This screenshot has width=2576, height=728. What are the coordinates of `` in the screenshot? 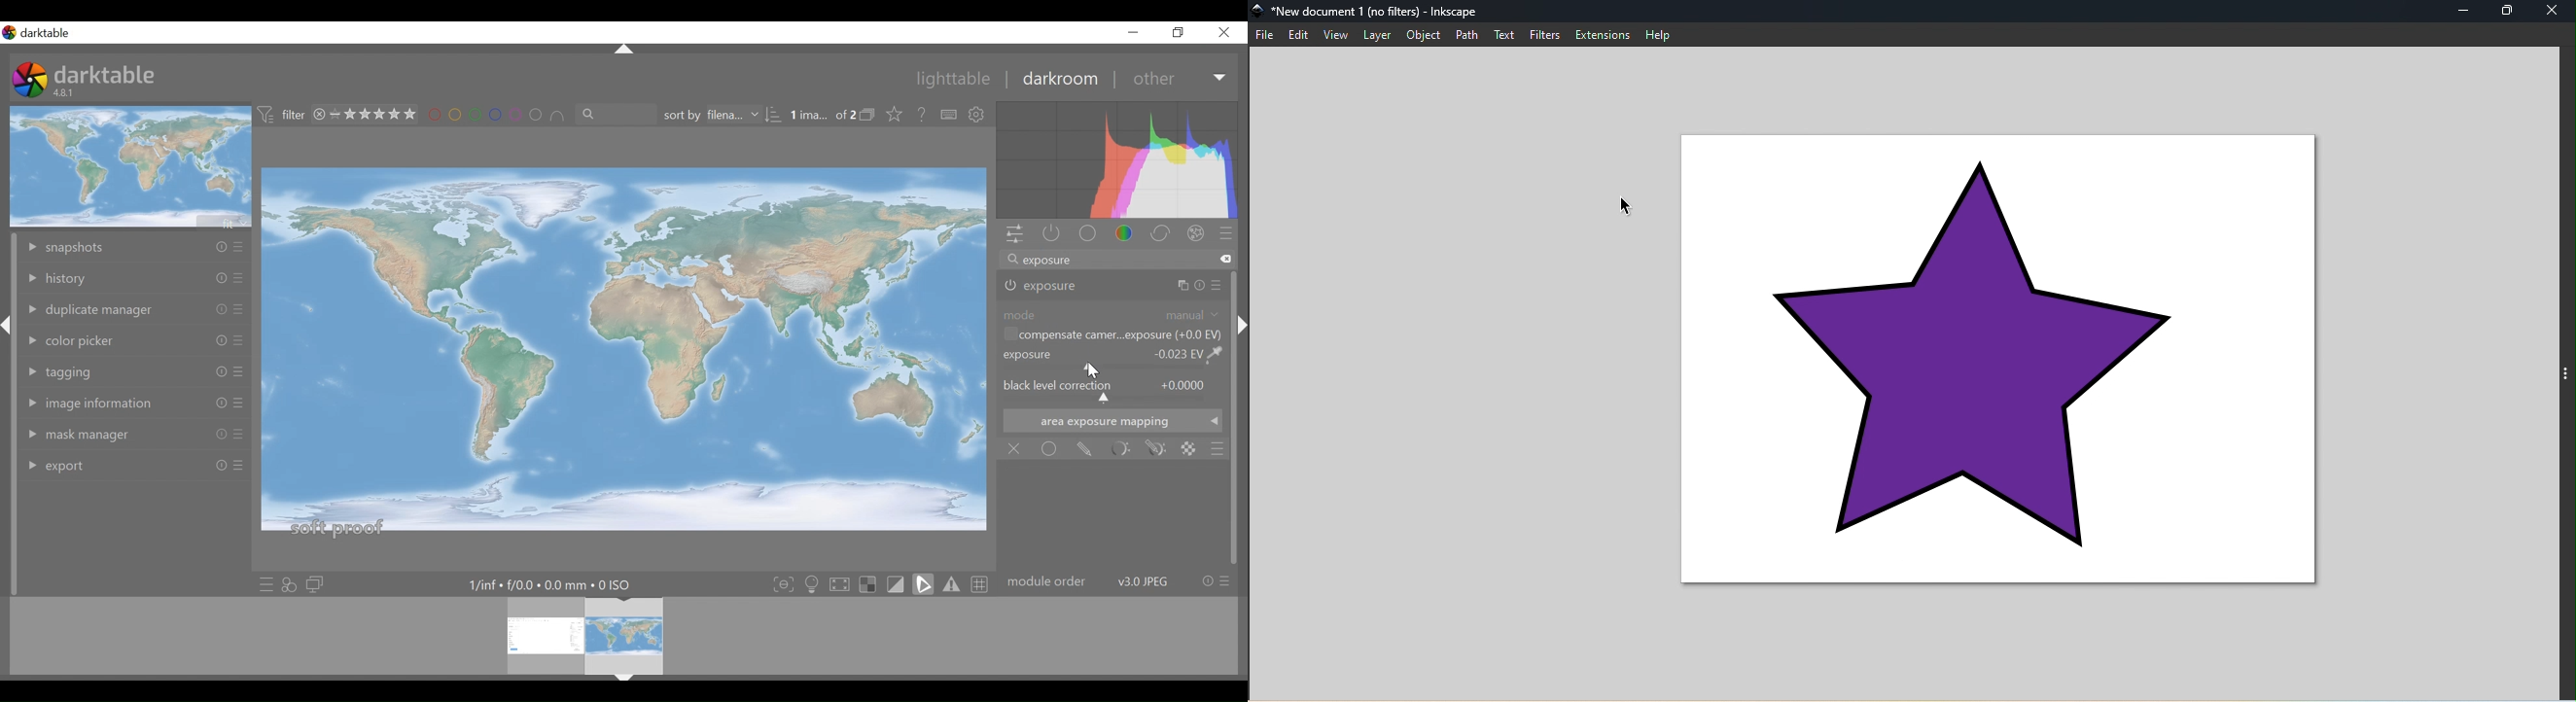 It's located at (238, 372).